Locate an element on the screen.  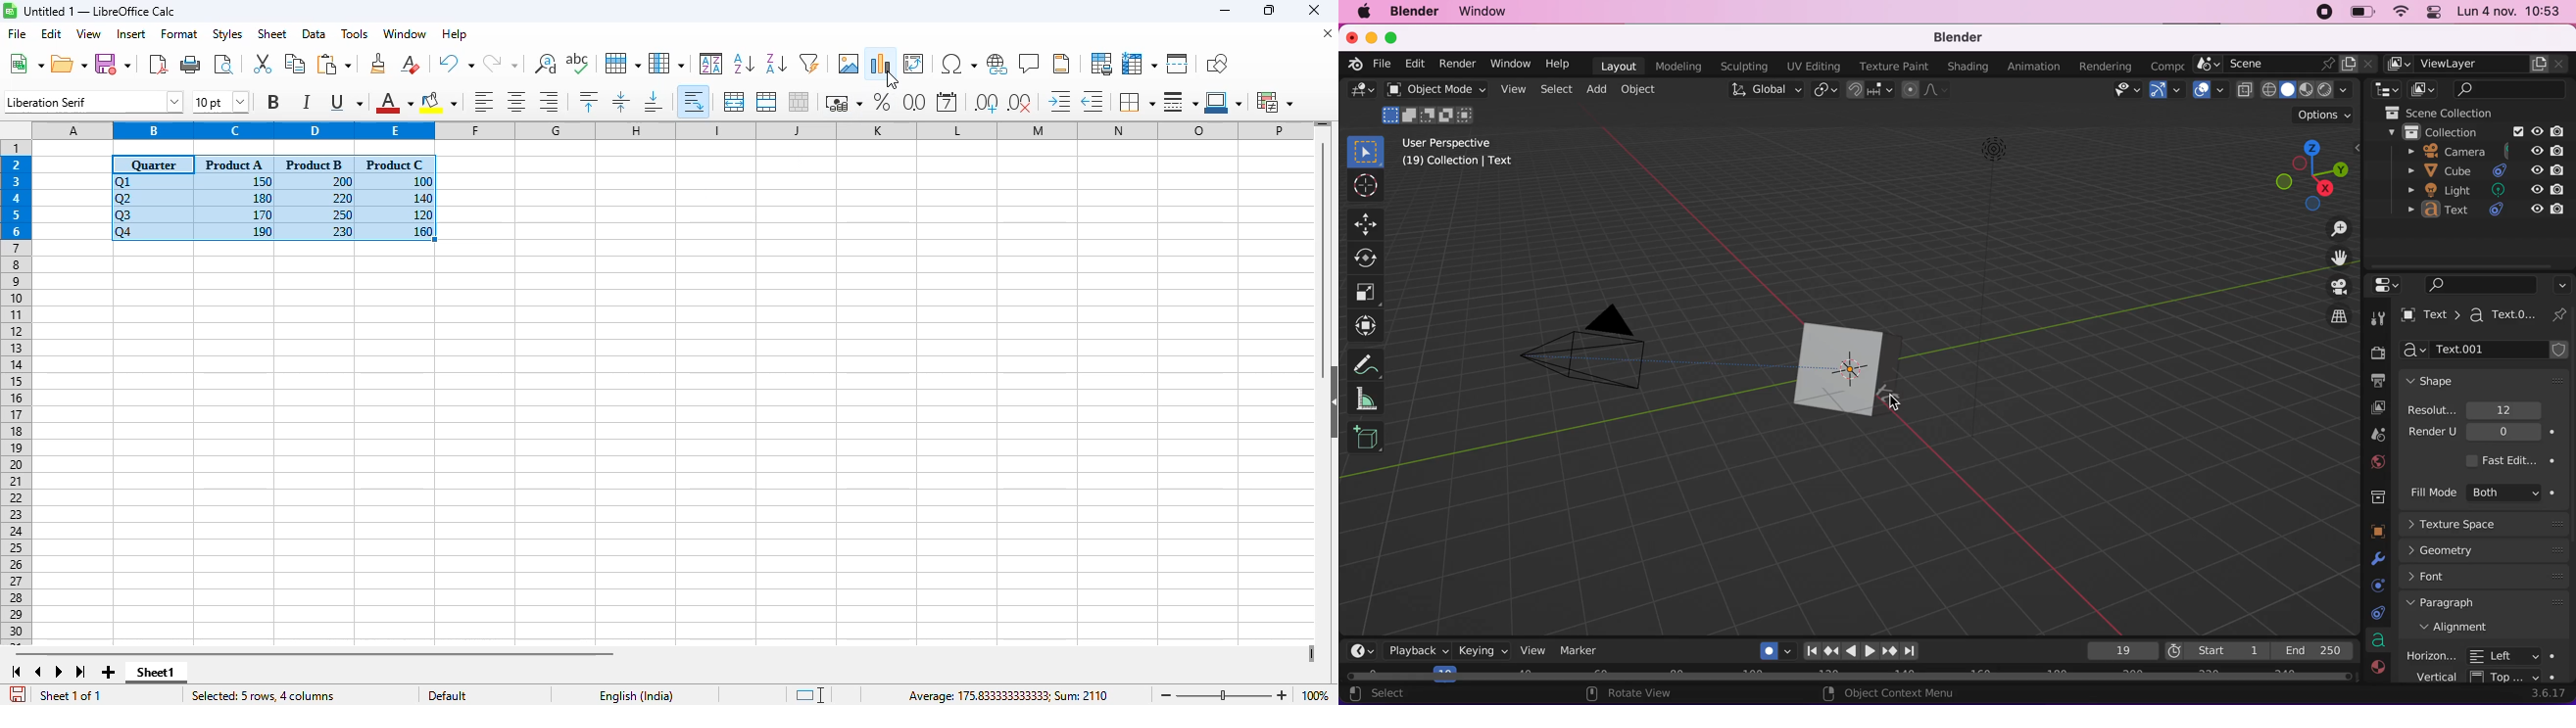
center vertically is located at coordinates (621, 101).